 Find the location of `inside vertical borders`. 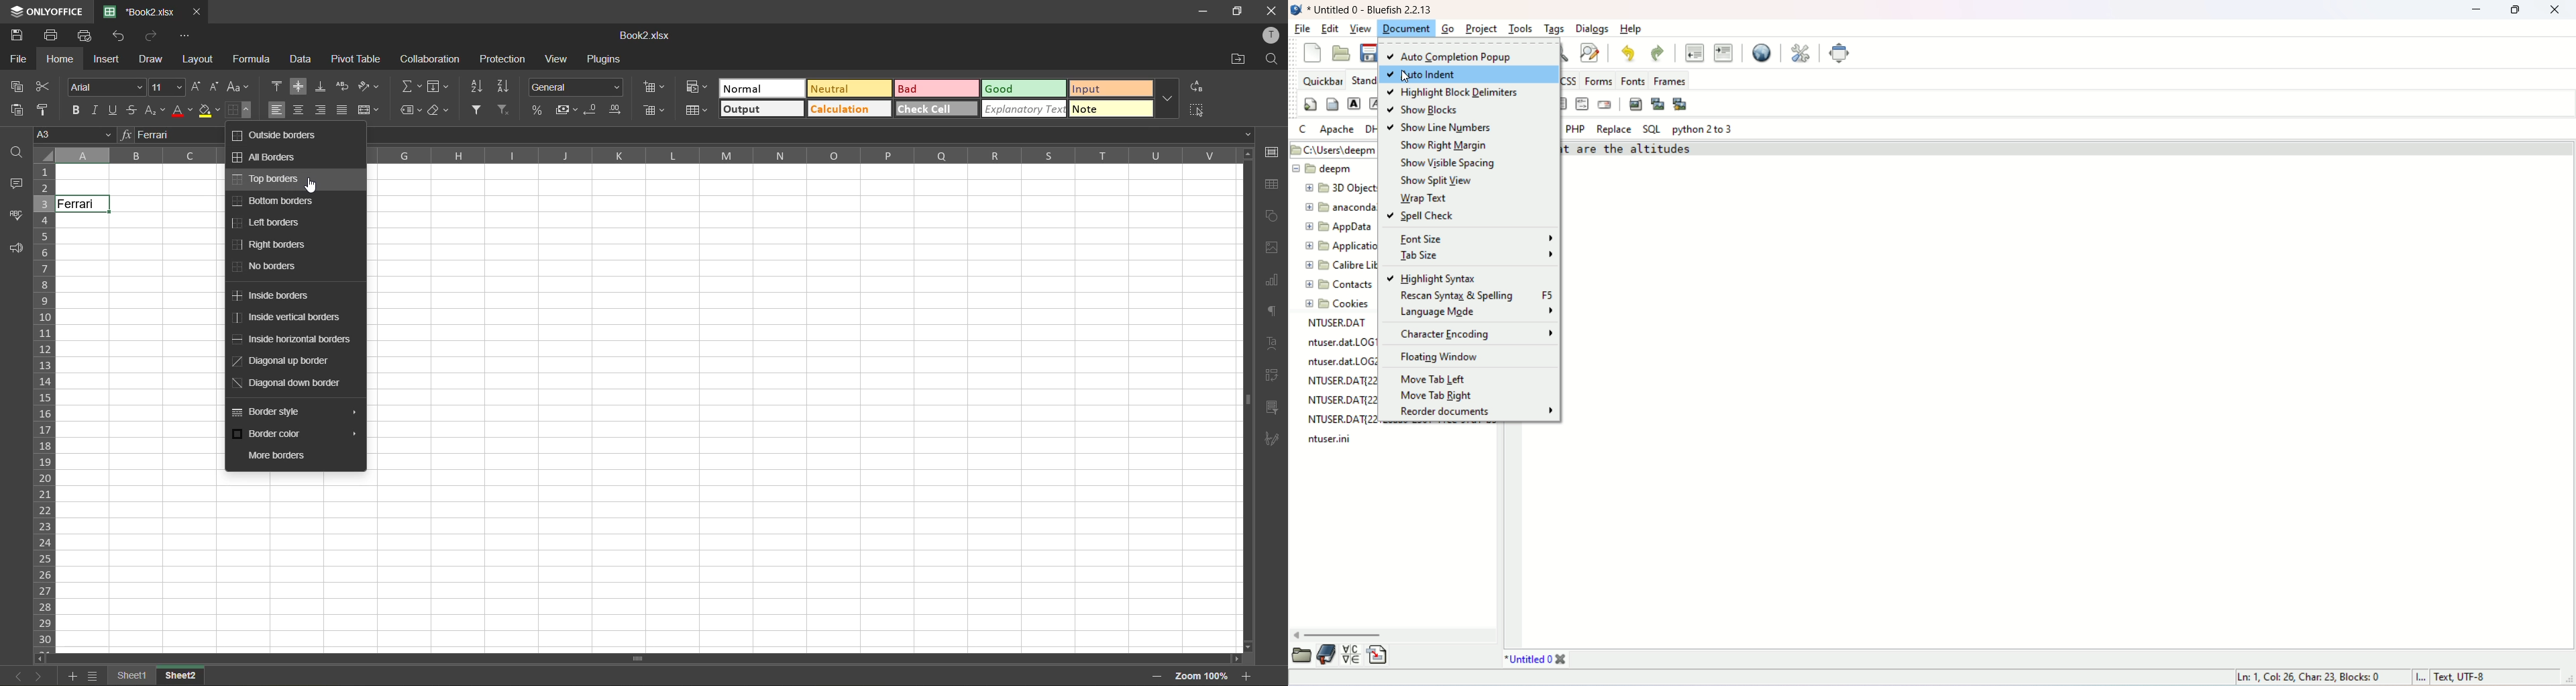

inside vertical borders is located at coordinates (287, 318).